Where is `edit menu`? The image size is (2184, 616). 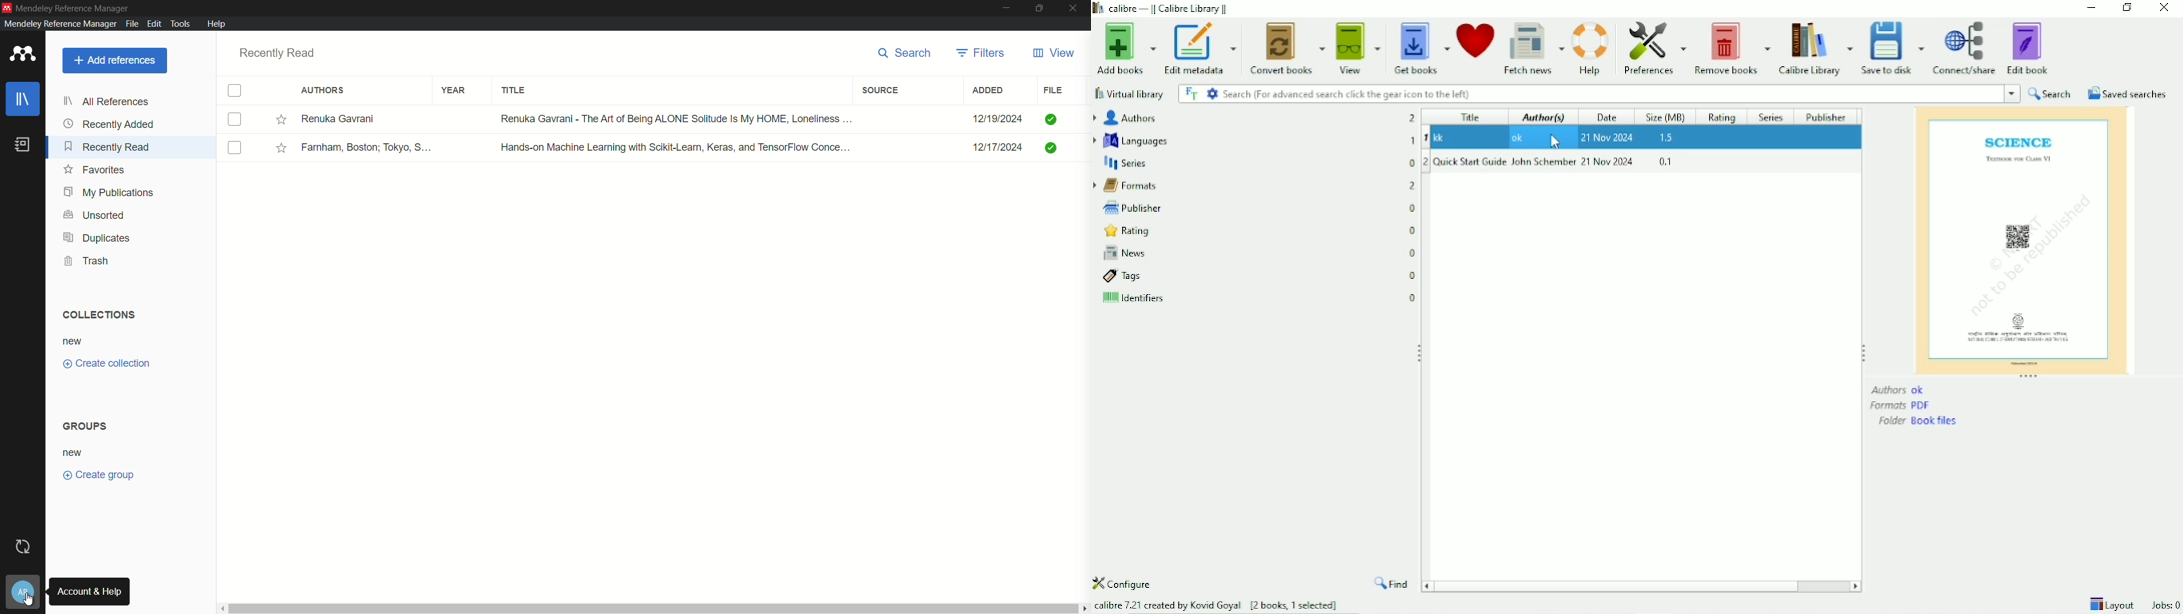
edit menu is located at coordinates (154, 24).